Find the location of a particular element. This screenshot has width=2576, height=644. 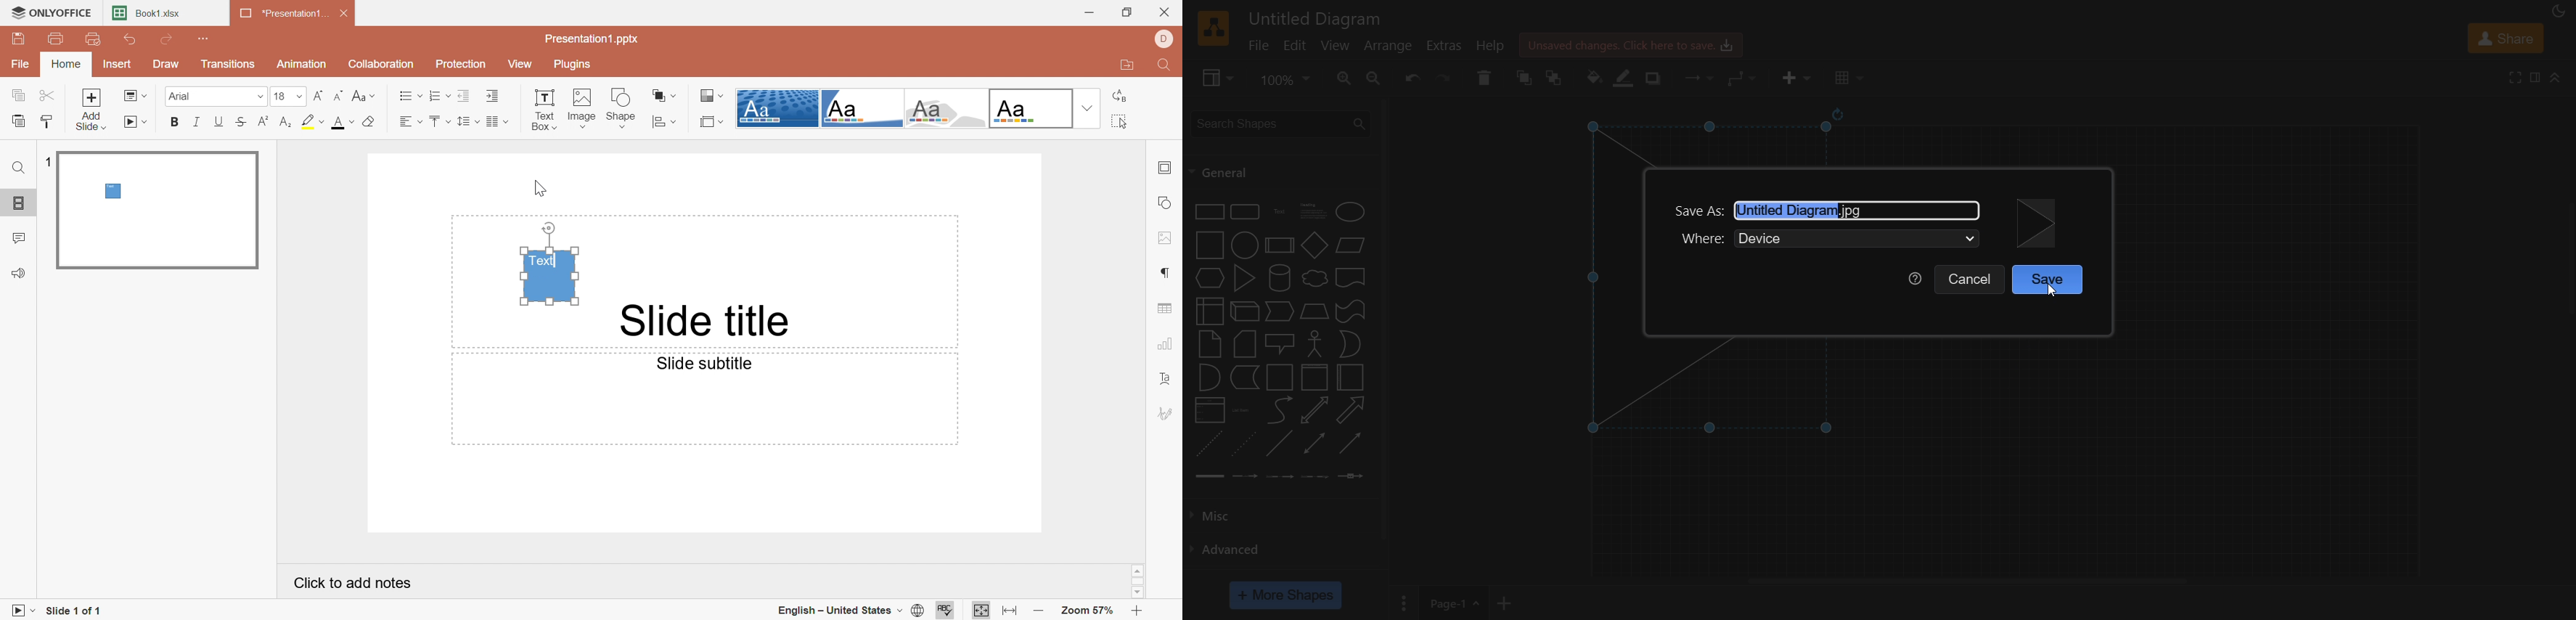

Slide subtitle is located at coordinates (710, 365).